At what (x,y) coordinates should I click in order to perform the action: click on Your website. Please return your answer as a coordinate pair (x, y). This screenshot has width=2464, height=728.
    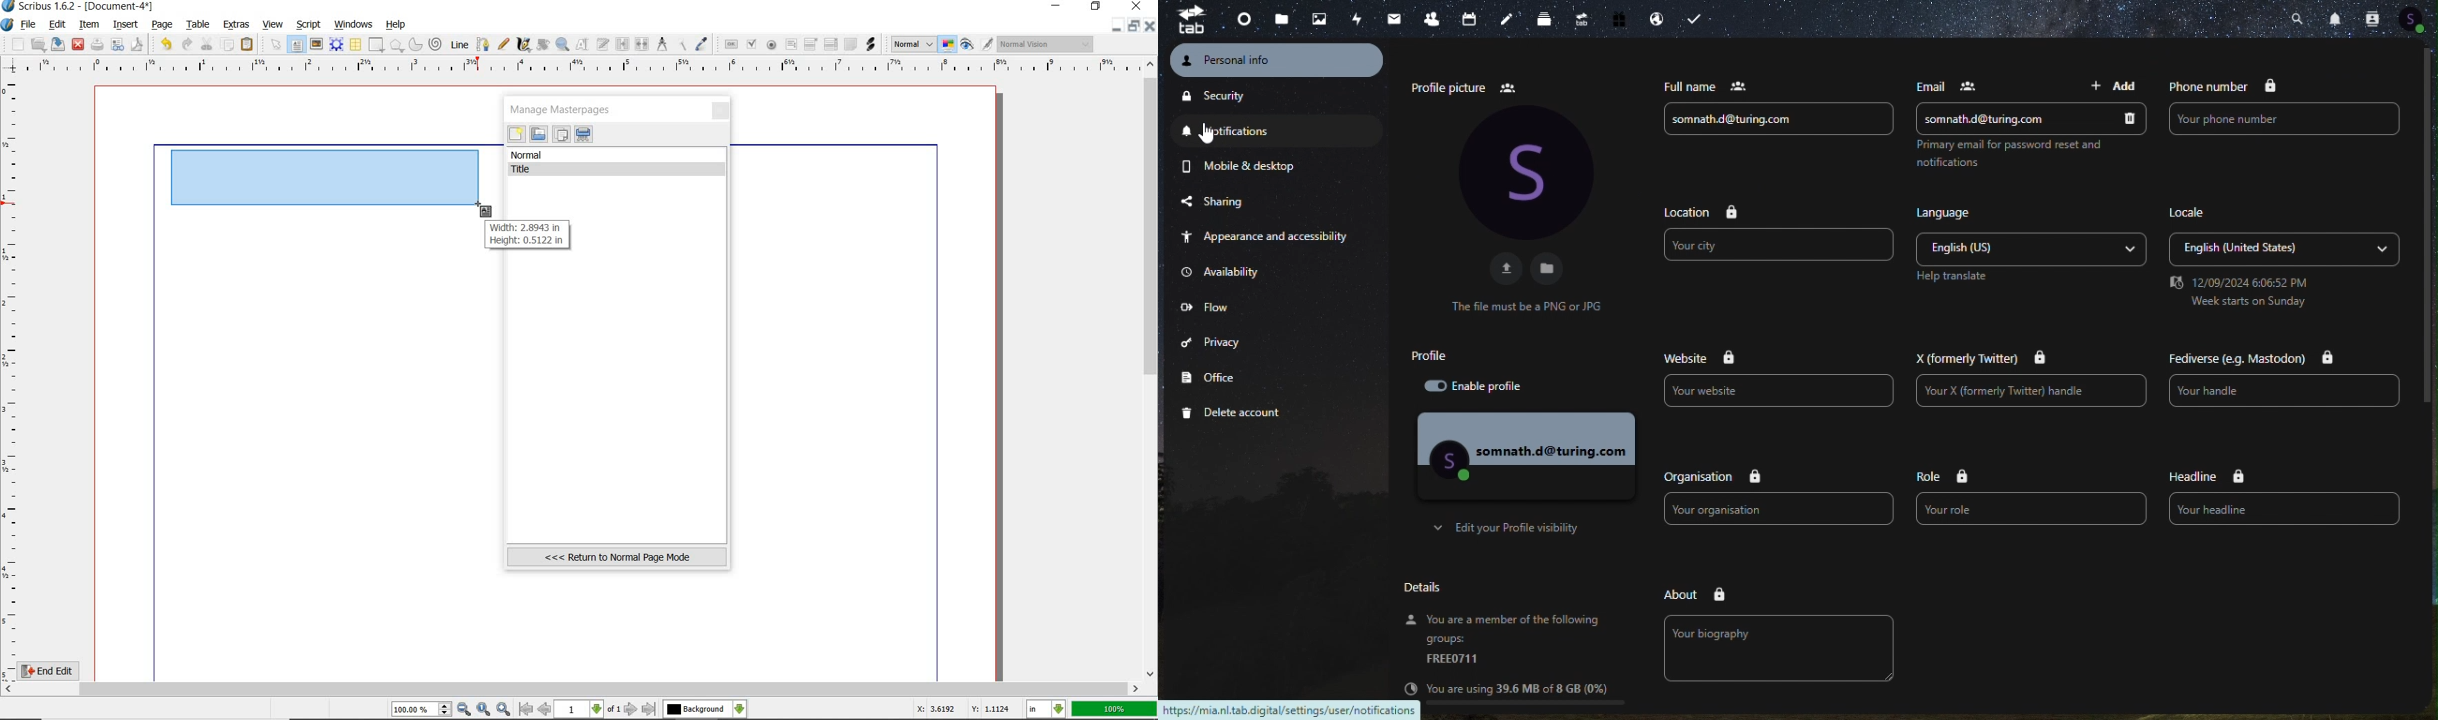
    Looking at the image, I should click on (1781, 391).